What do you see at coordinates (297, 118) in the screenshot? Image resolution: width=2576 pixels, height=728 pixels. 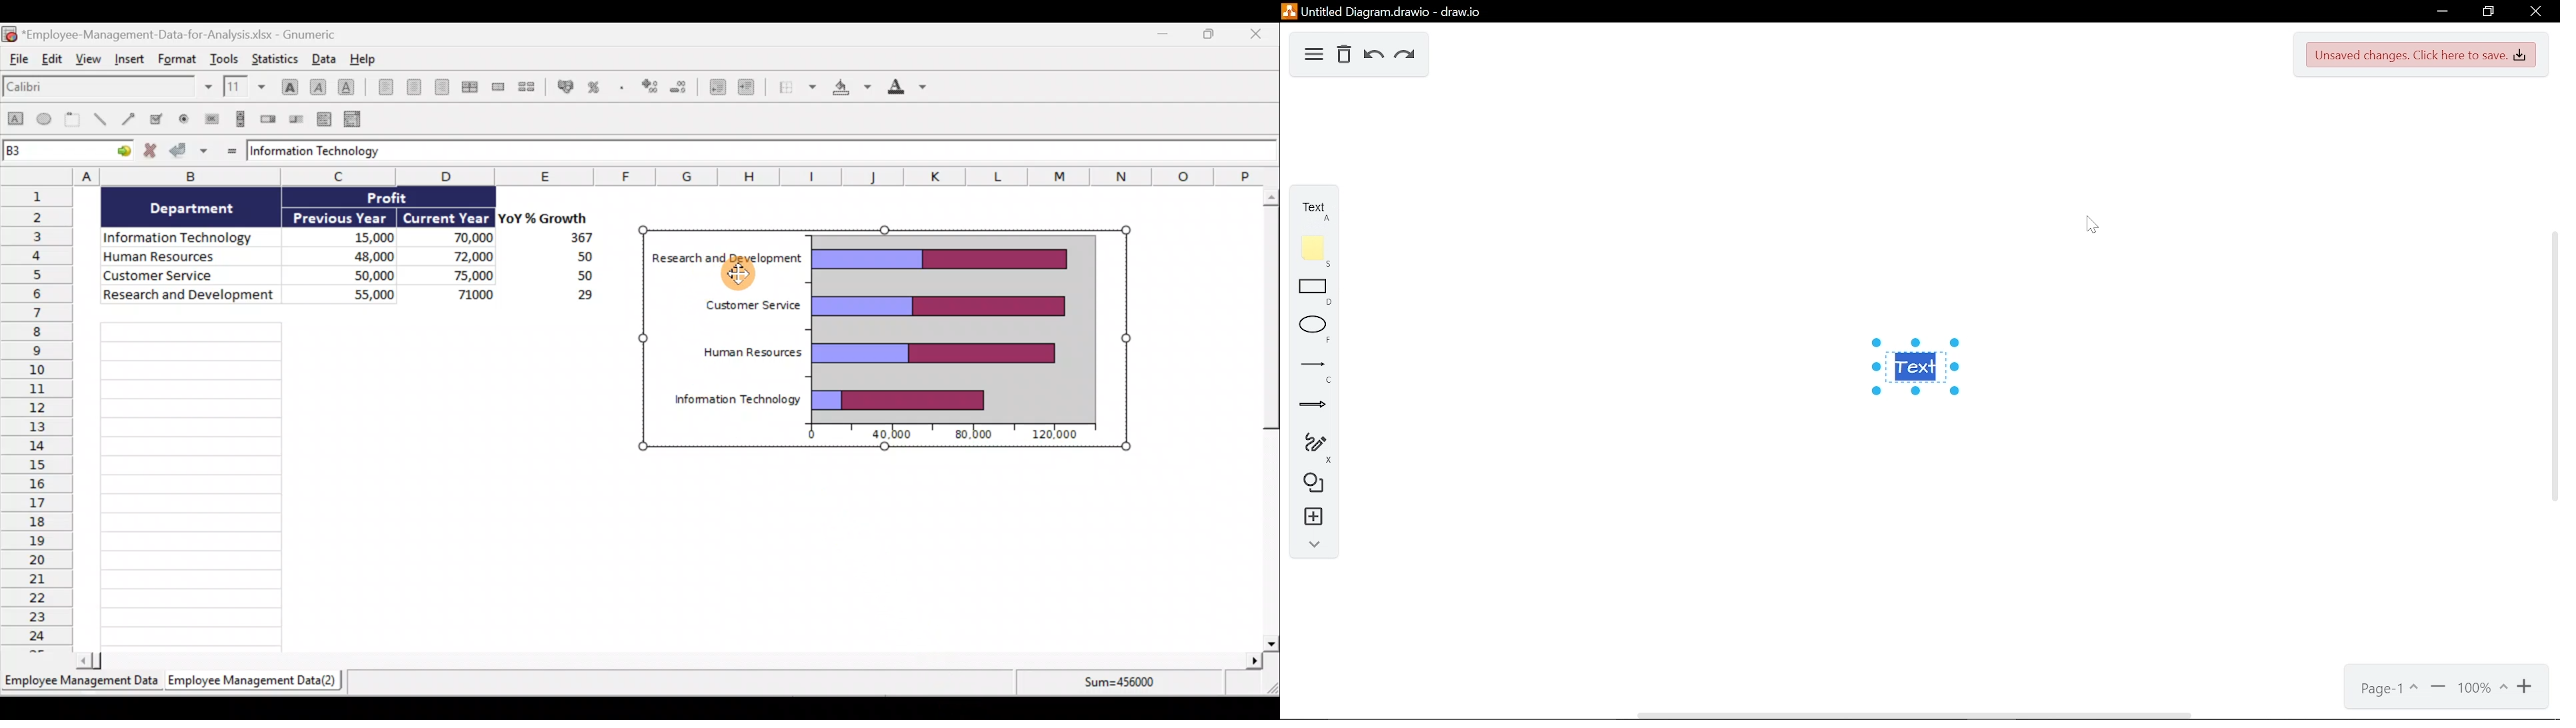 I see `Create a slider` at bounding box center [297, 118].